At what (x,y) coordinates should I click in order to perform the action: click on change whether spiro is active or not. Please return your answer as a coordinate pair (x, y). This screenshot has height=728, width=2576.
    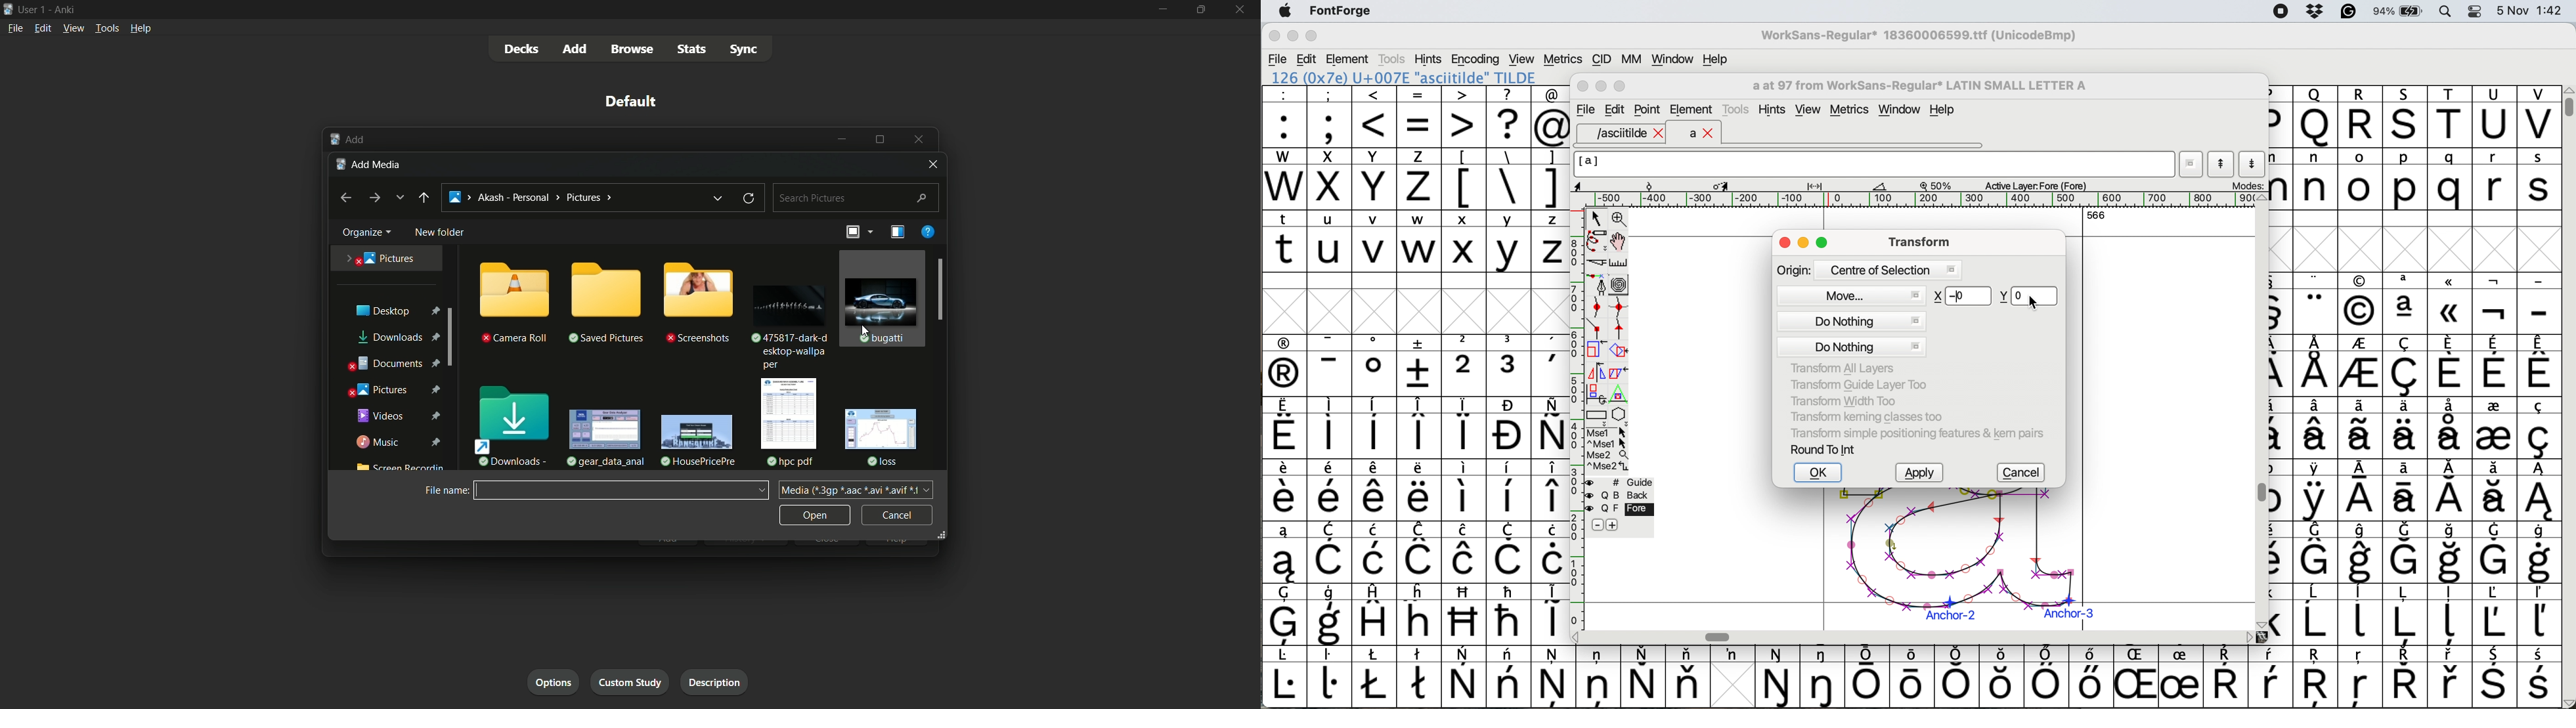
    Looking at the image, I should click on (1619, 284).